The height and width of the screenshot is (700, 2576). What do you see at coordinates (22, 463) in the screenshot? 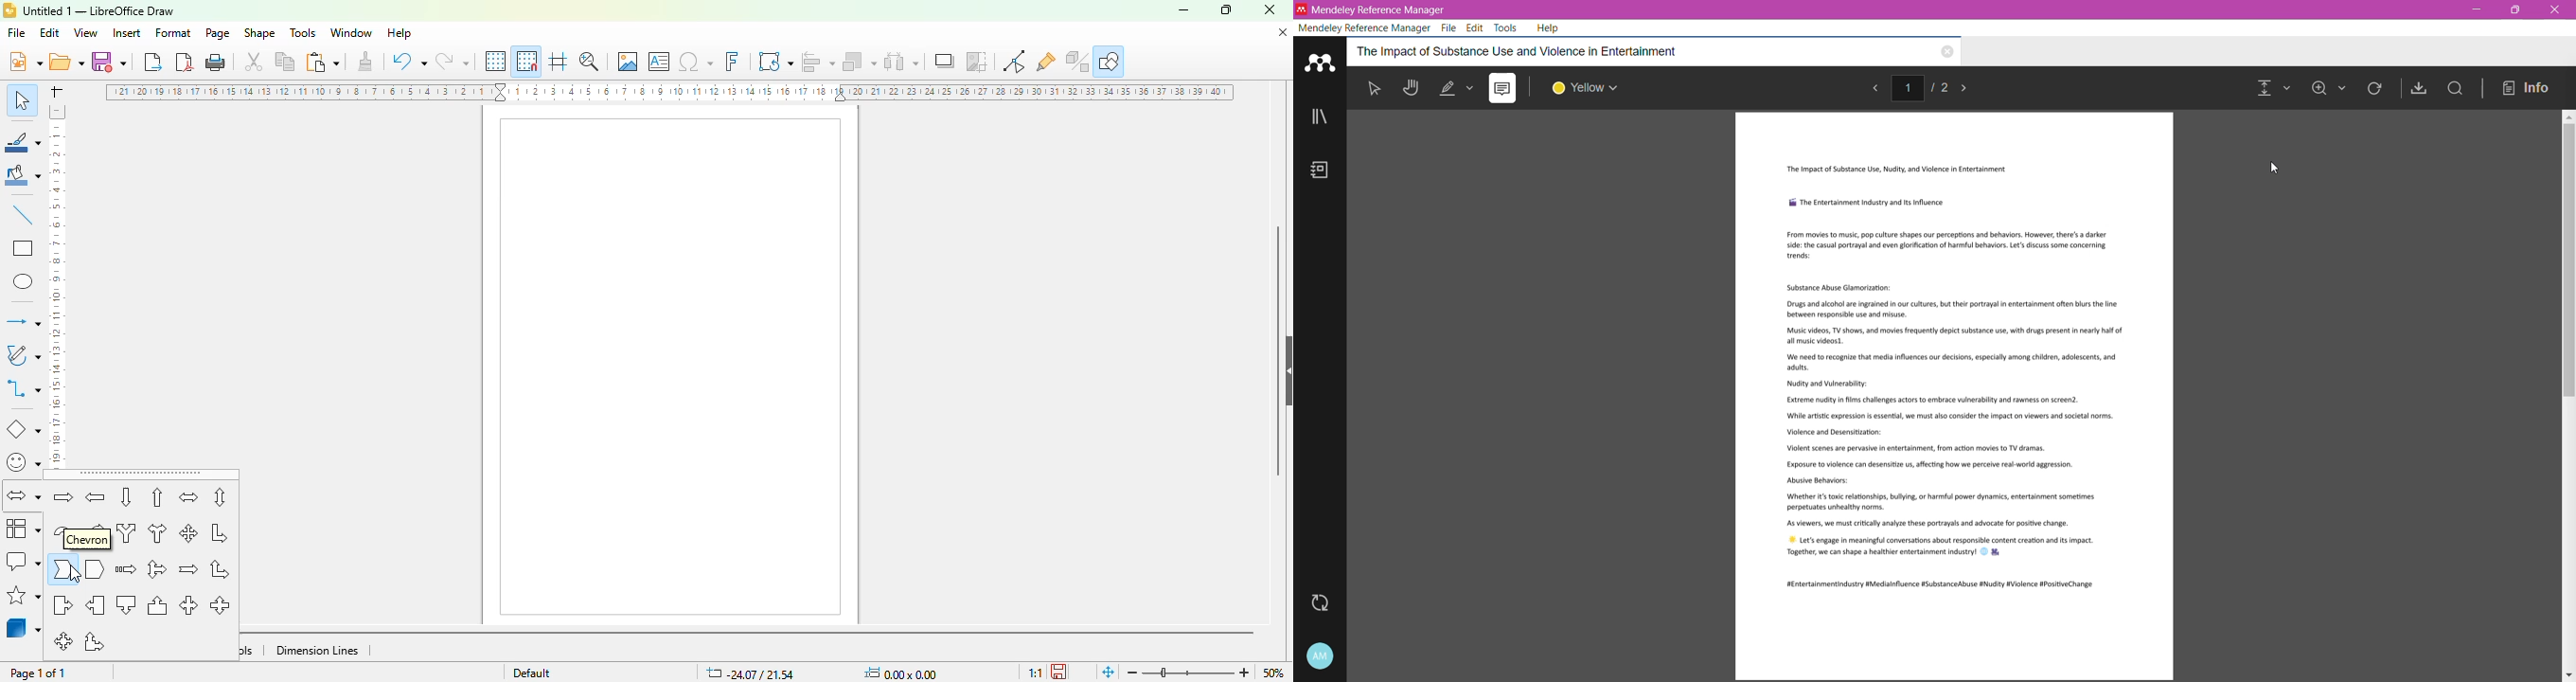
I see `symbol shapes` at bounding box center [22, 463].